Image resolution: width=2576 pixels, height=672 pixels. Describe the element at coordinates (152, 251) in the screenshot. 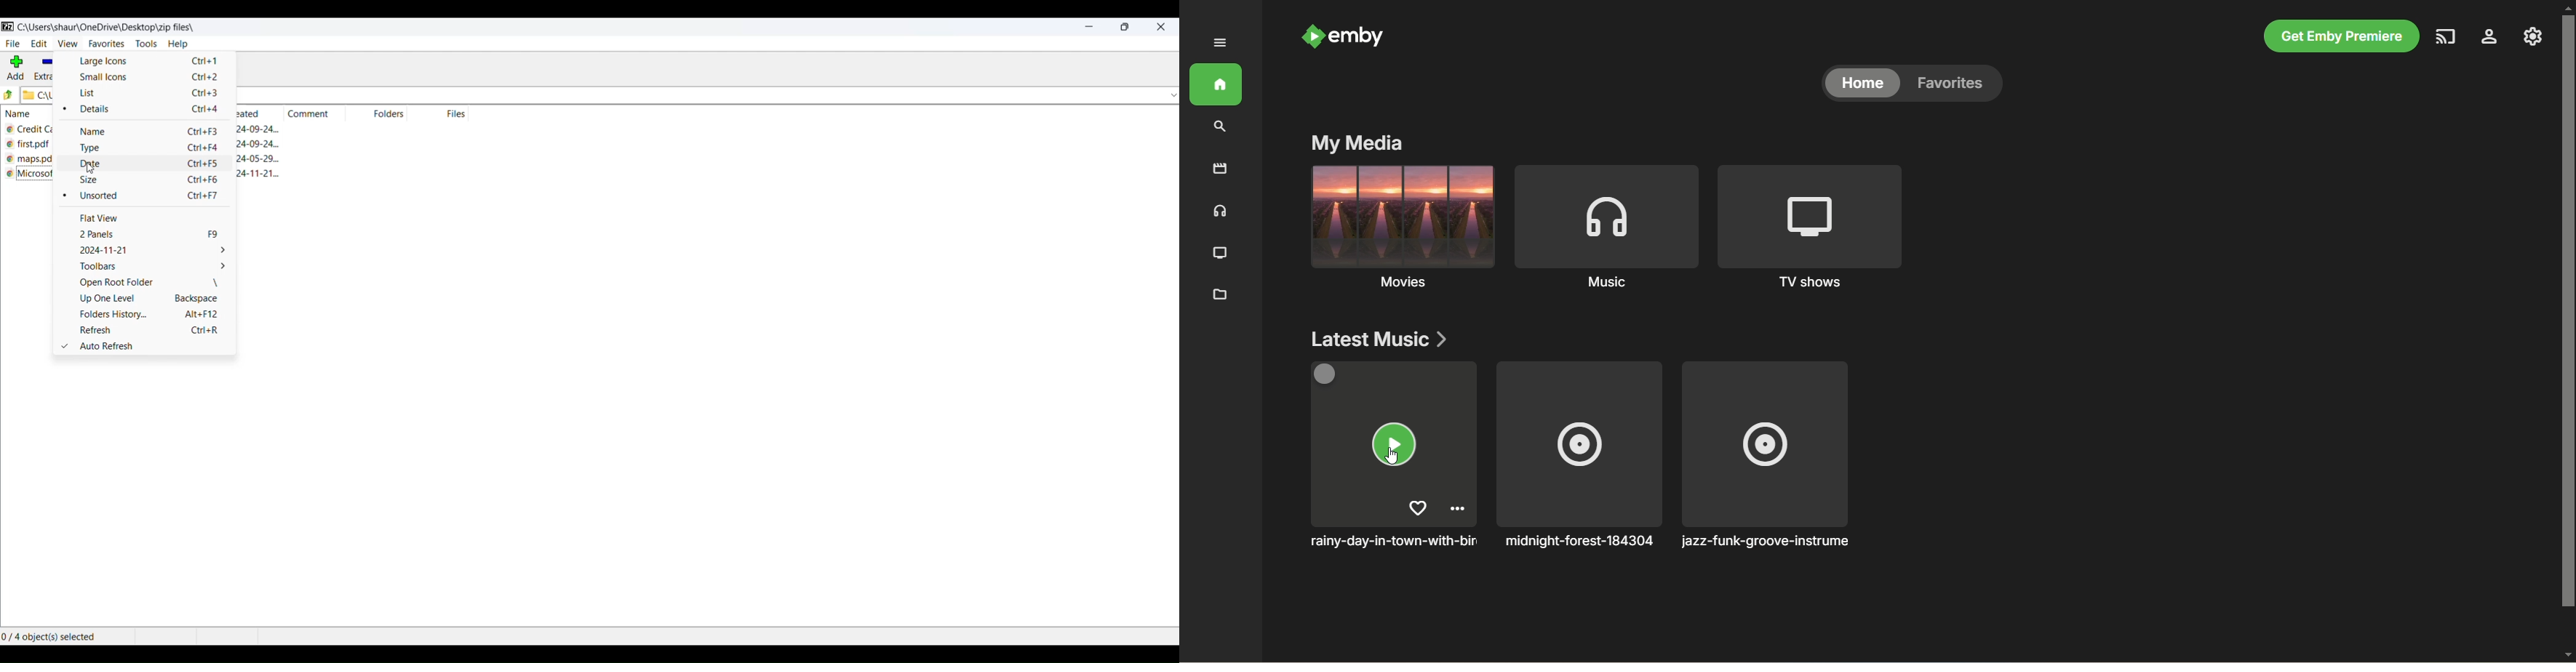

I see `current date` at that location.